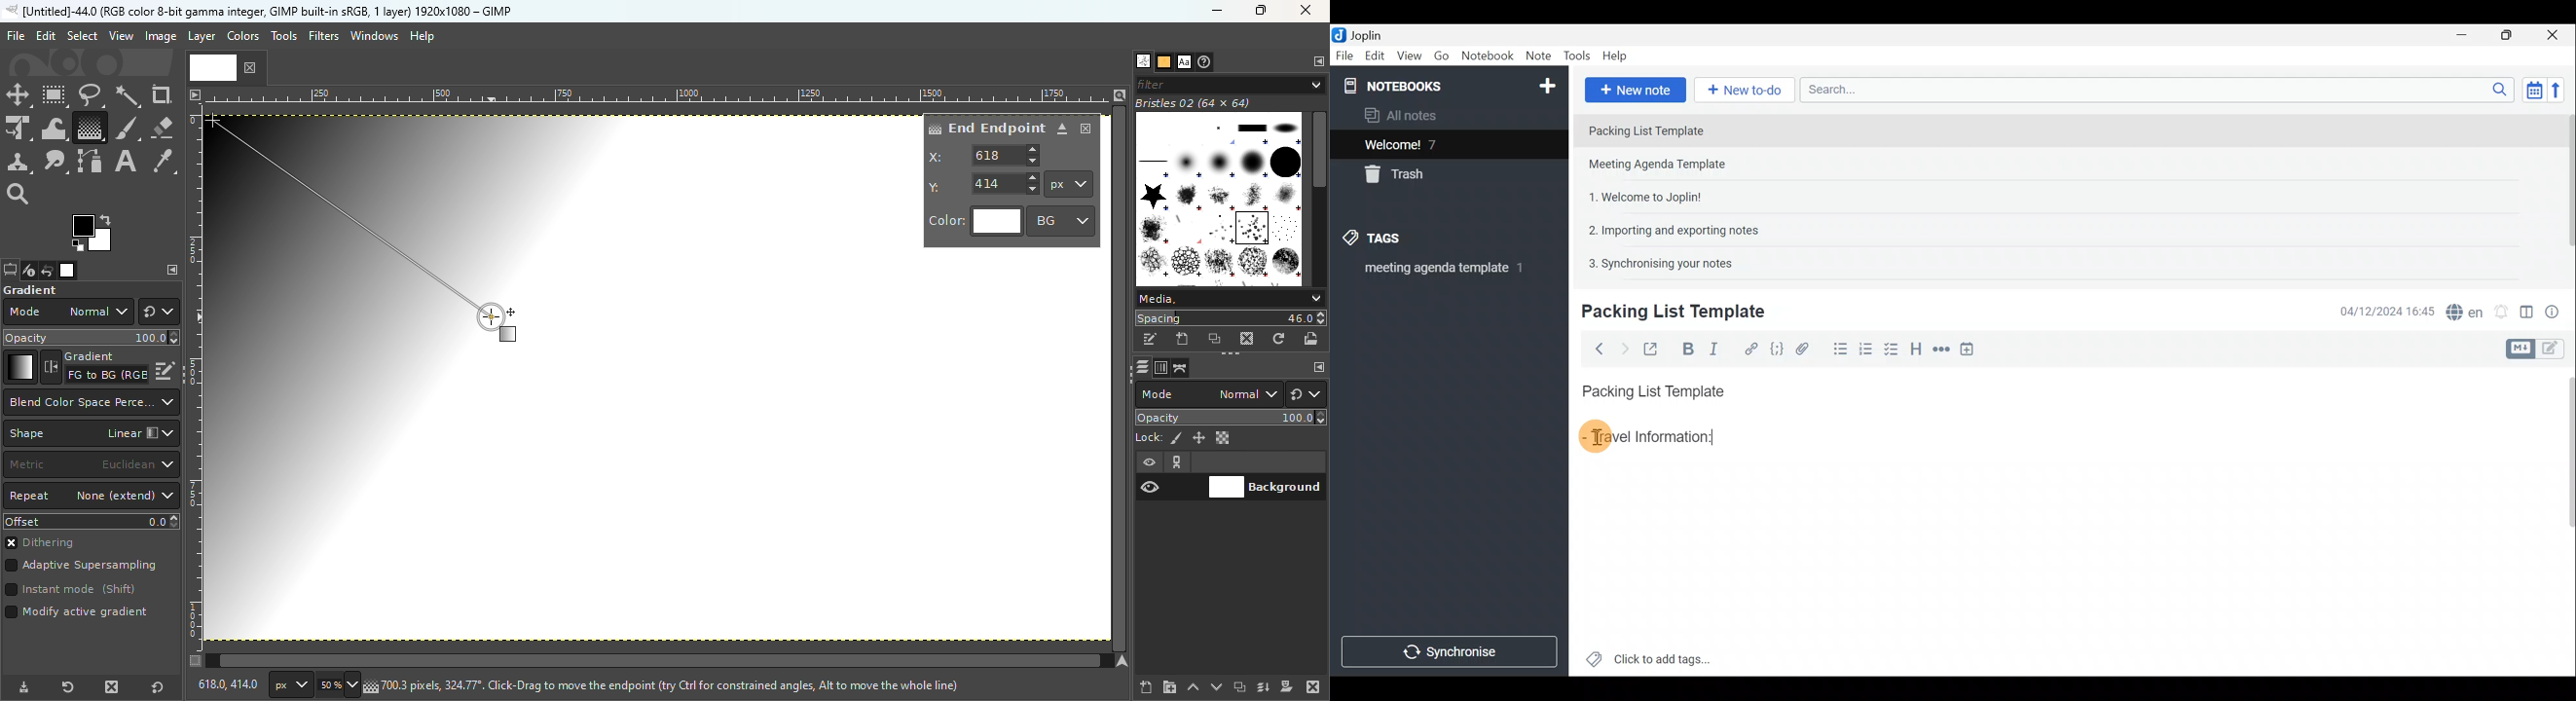  What do you see at coordinates (1748, 347) in the screenshot?
I see `Hyperlink` at bounding box center [1748, 347].